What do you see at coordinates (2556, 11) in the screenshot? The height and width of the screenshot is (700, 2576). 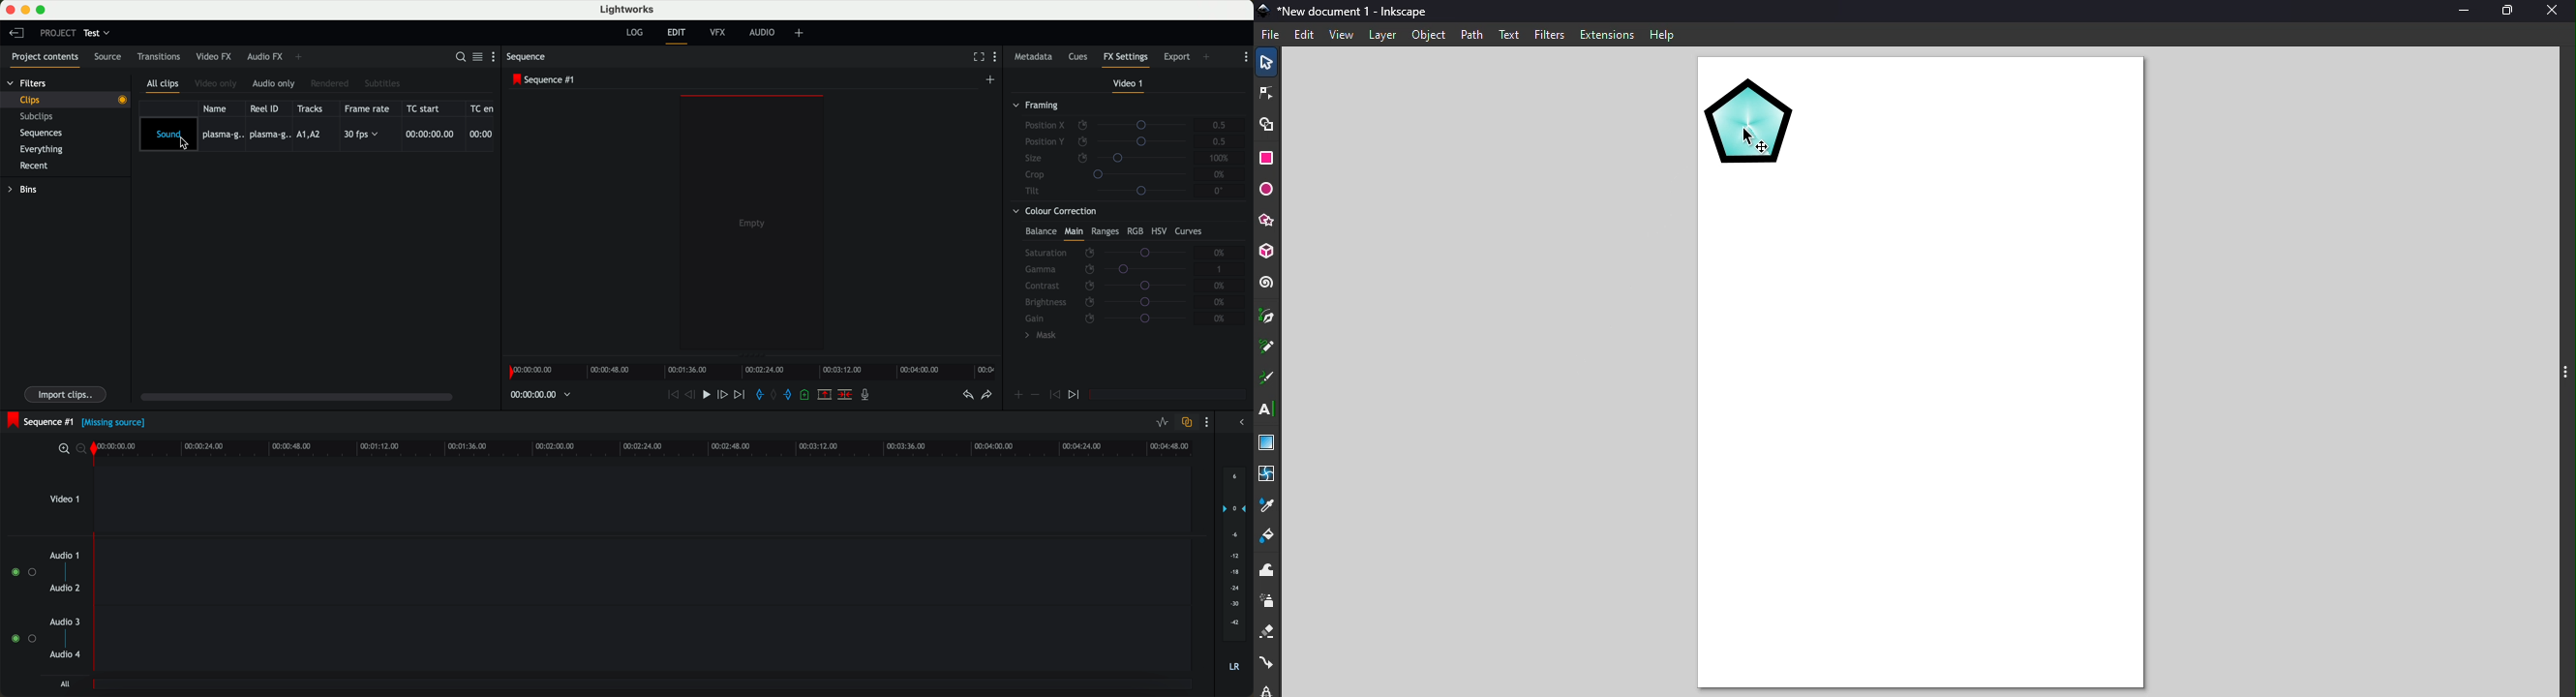 I see `Close` at bounding box center [2556, 11].